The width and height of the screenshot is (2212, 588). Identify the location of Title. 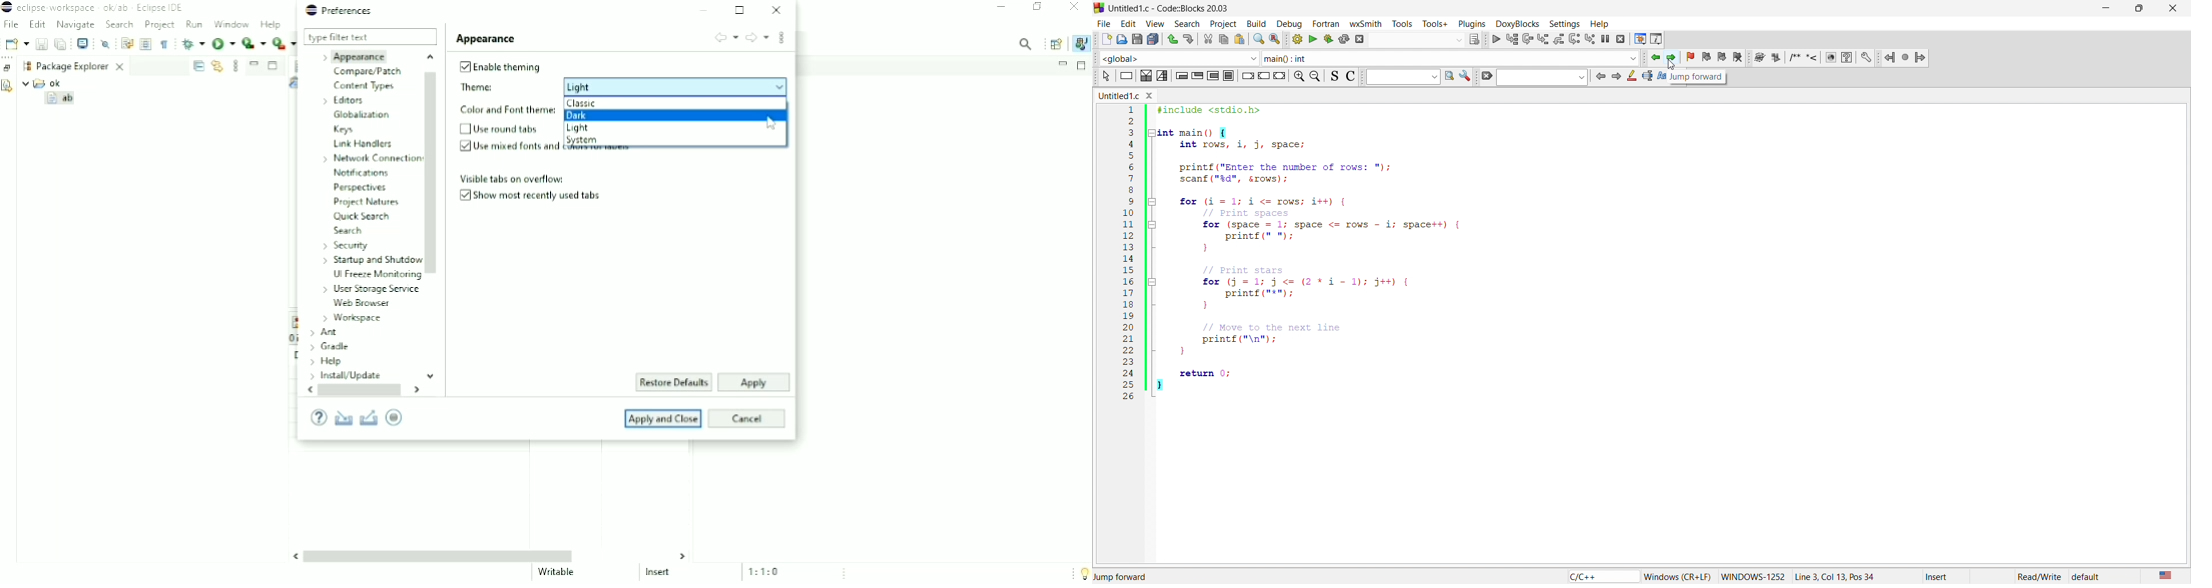
(98, 8).